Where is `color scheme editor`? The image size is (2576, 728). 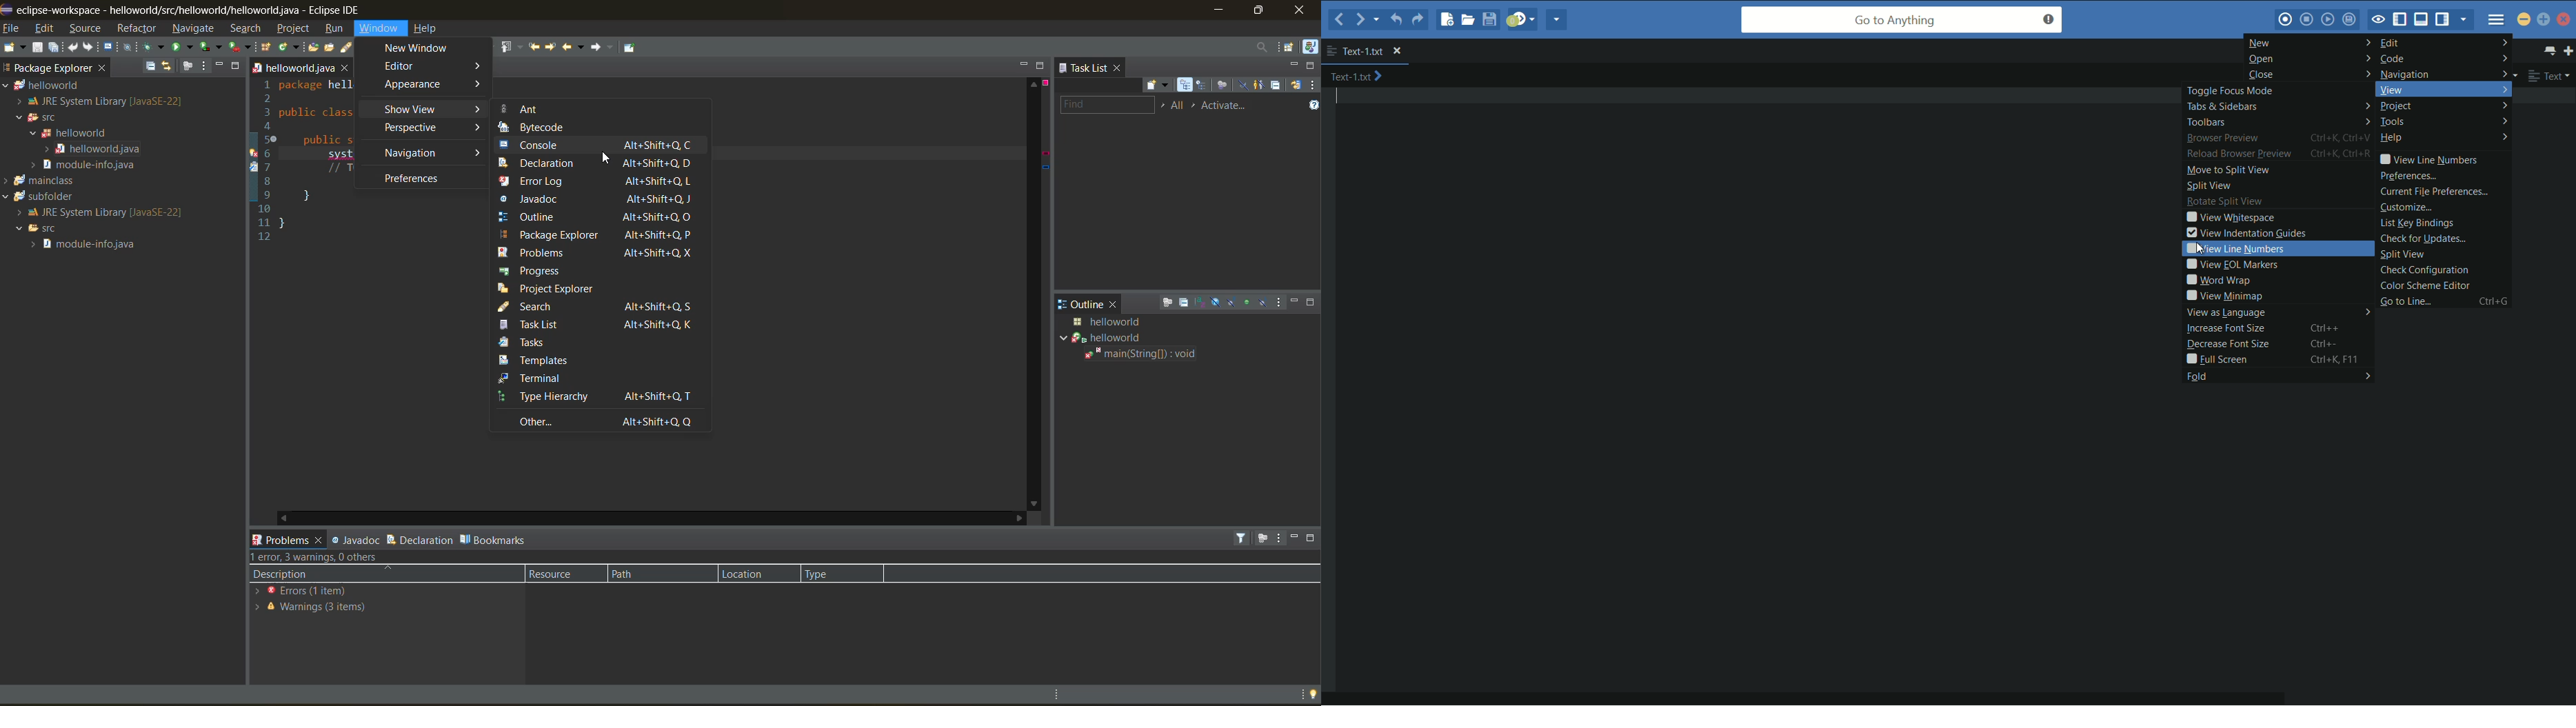
color scheme editor is located at coordinates (2427, 285).